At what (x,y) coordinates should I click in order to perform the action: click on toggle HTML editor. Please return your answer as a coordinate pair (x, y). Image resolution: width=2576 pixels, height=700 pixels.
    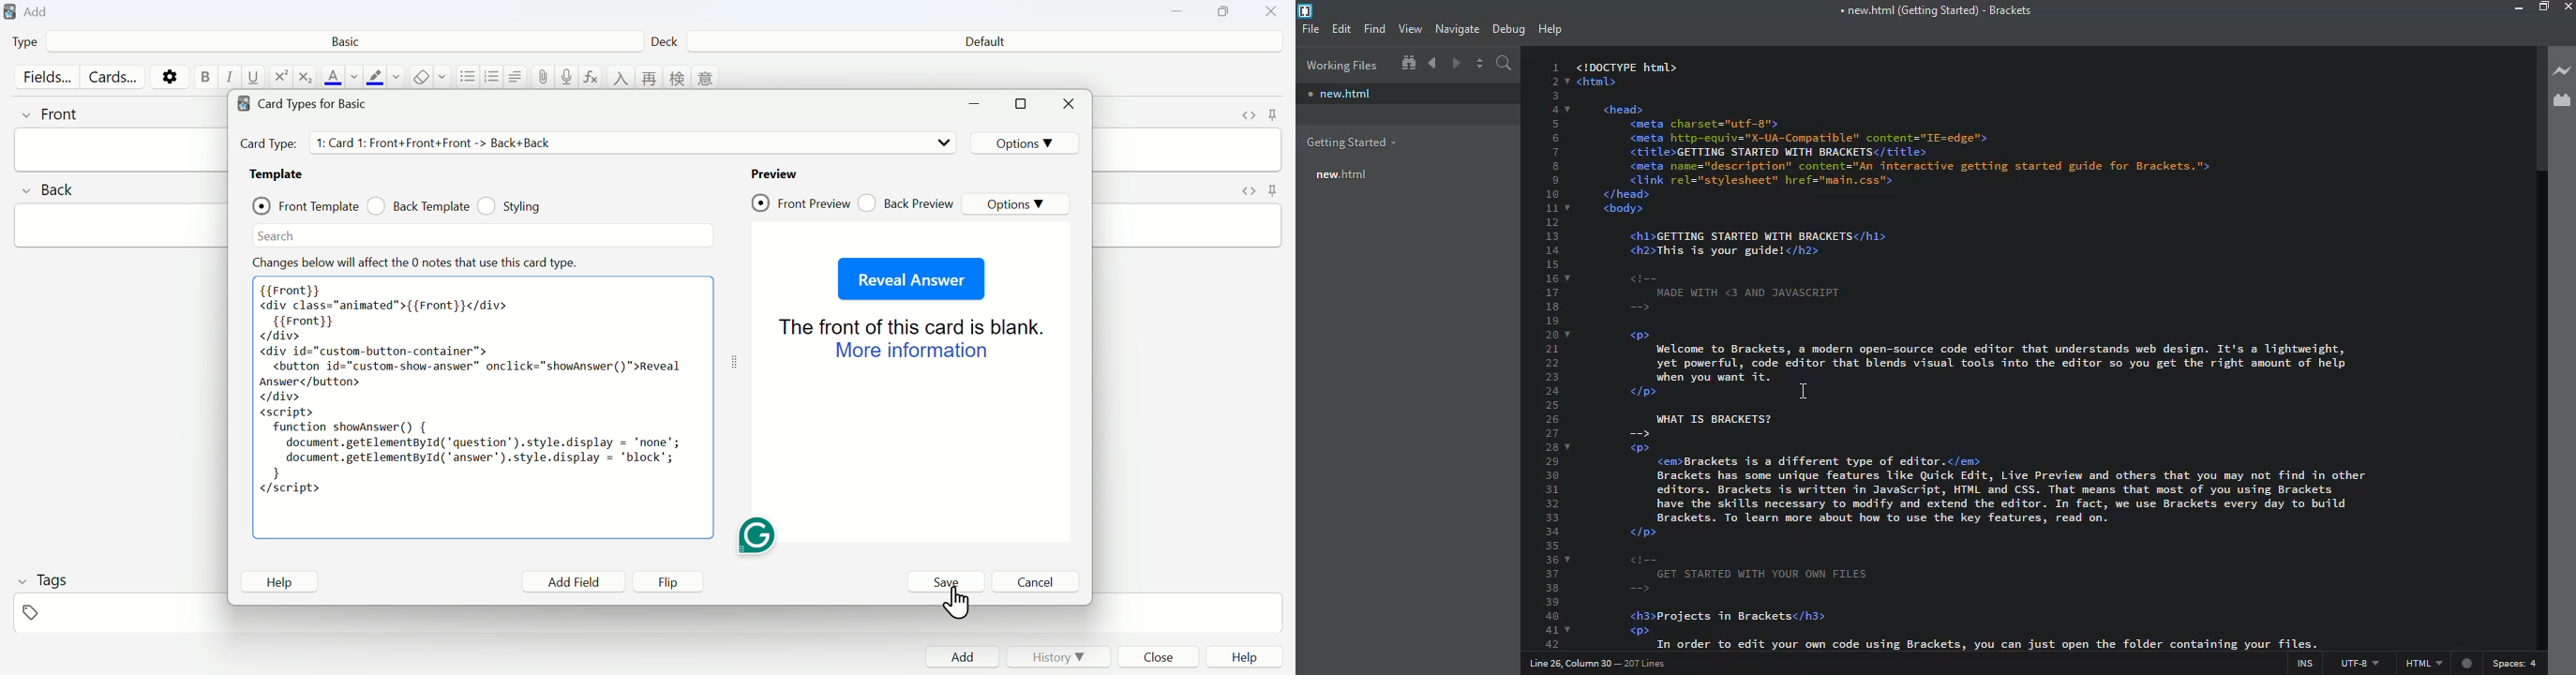
    Looking at the image, I should click on (1249, 115).